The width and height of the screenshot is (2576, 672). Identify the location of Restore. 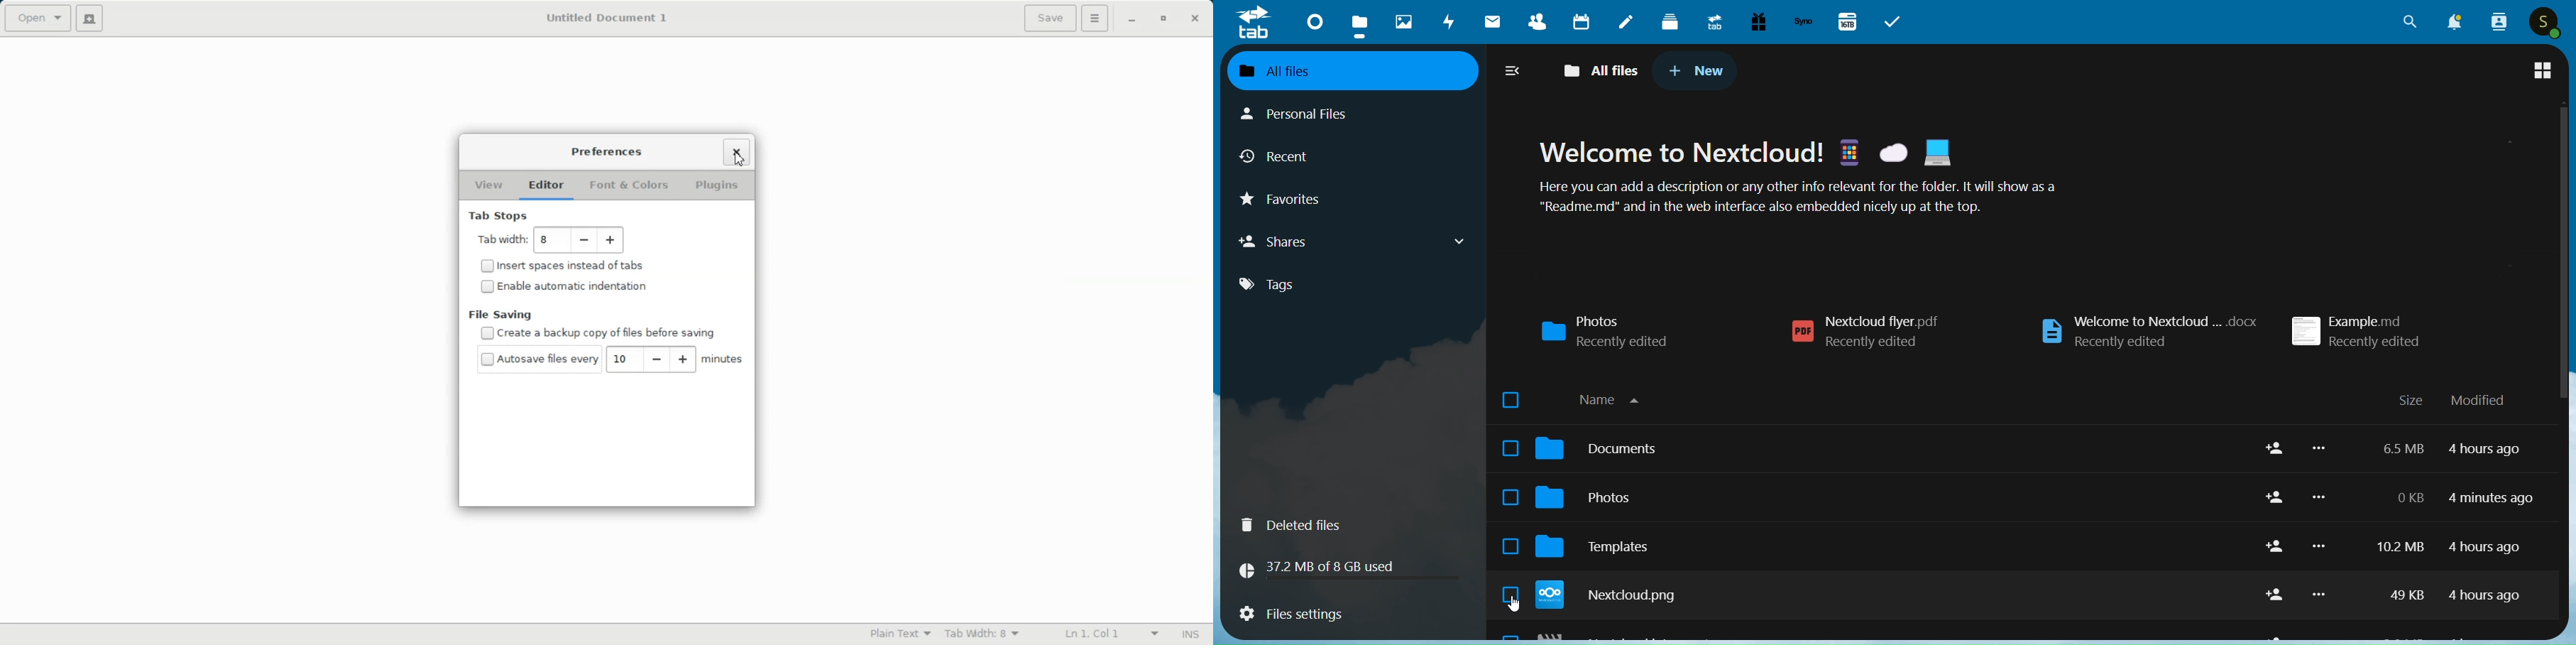
(1163, 19).